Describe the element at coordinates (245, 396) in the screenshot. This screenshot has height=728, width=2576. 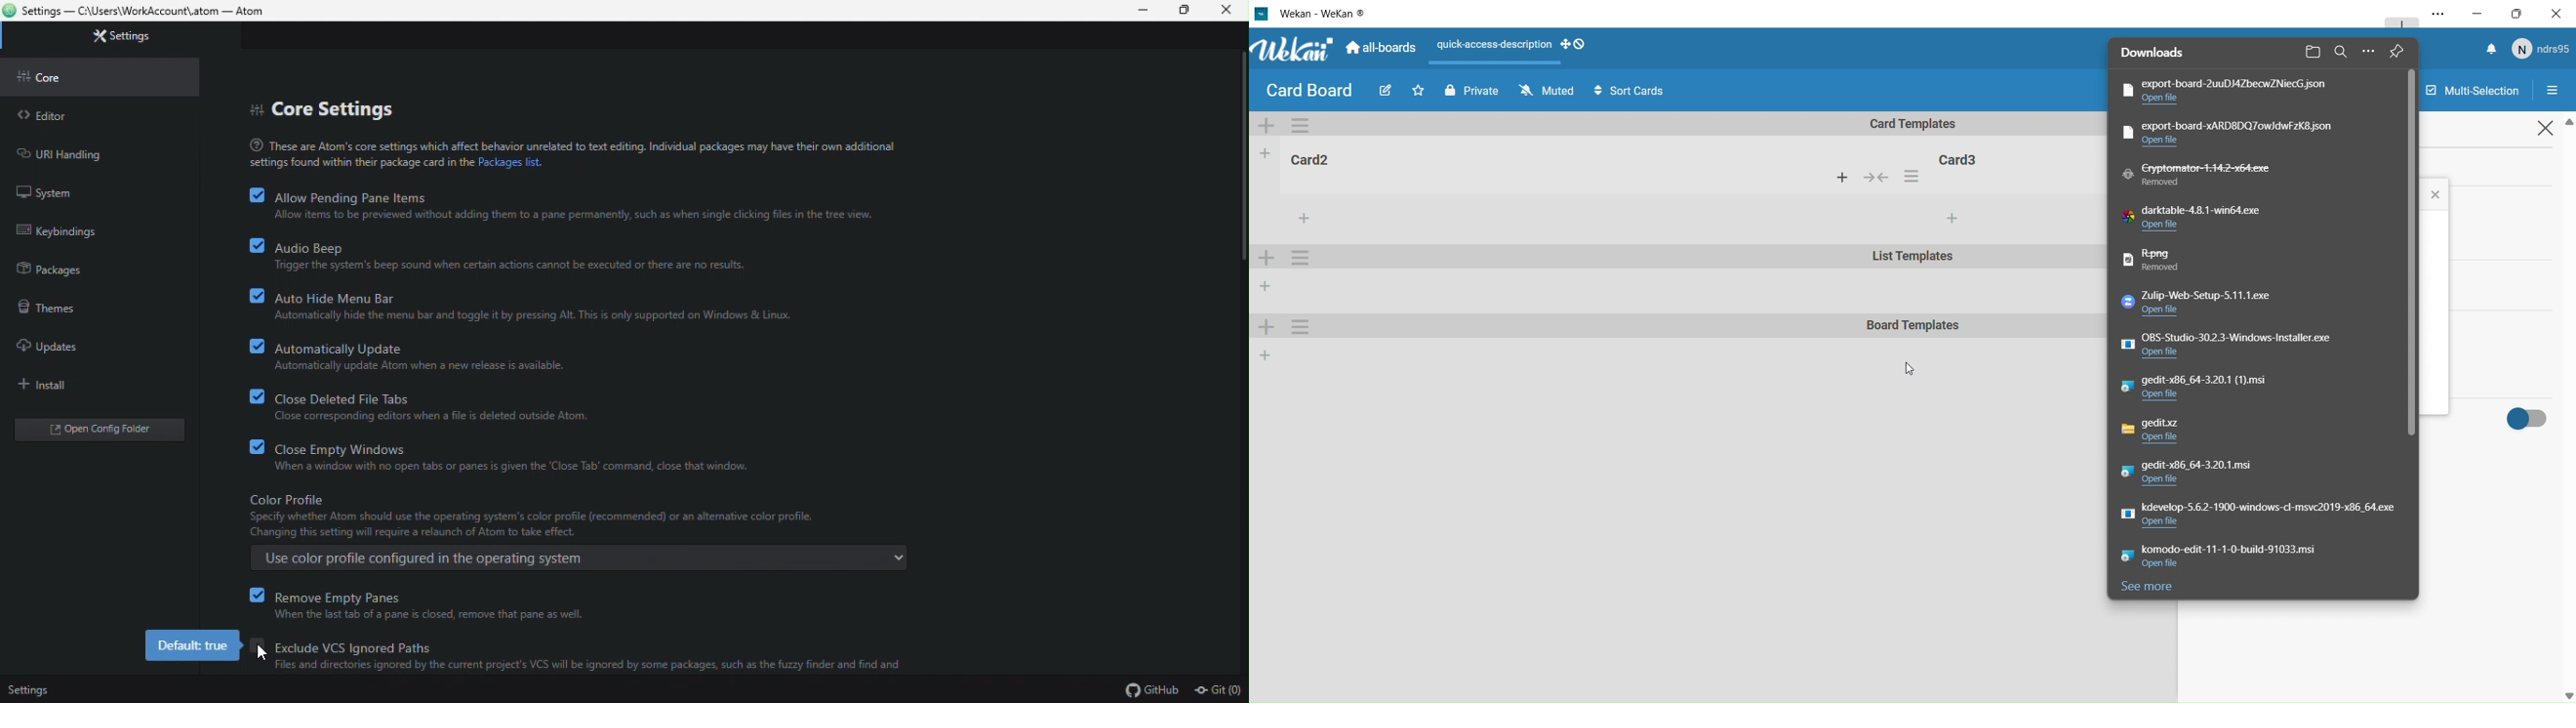
I see `checkbox` at that location.